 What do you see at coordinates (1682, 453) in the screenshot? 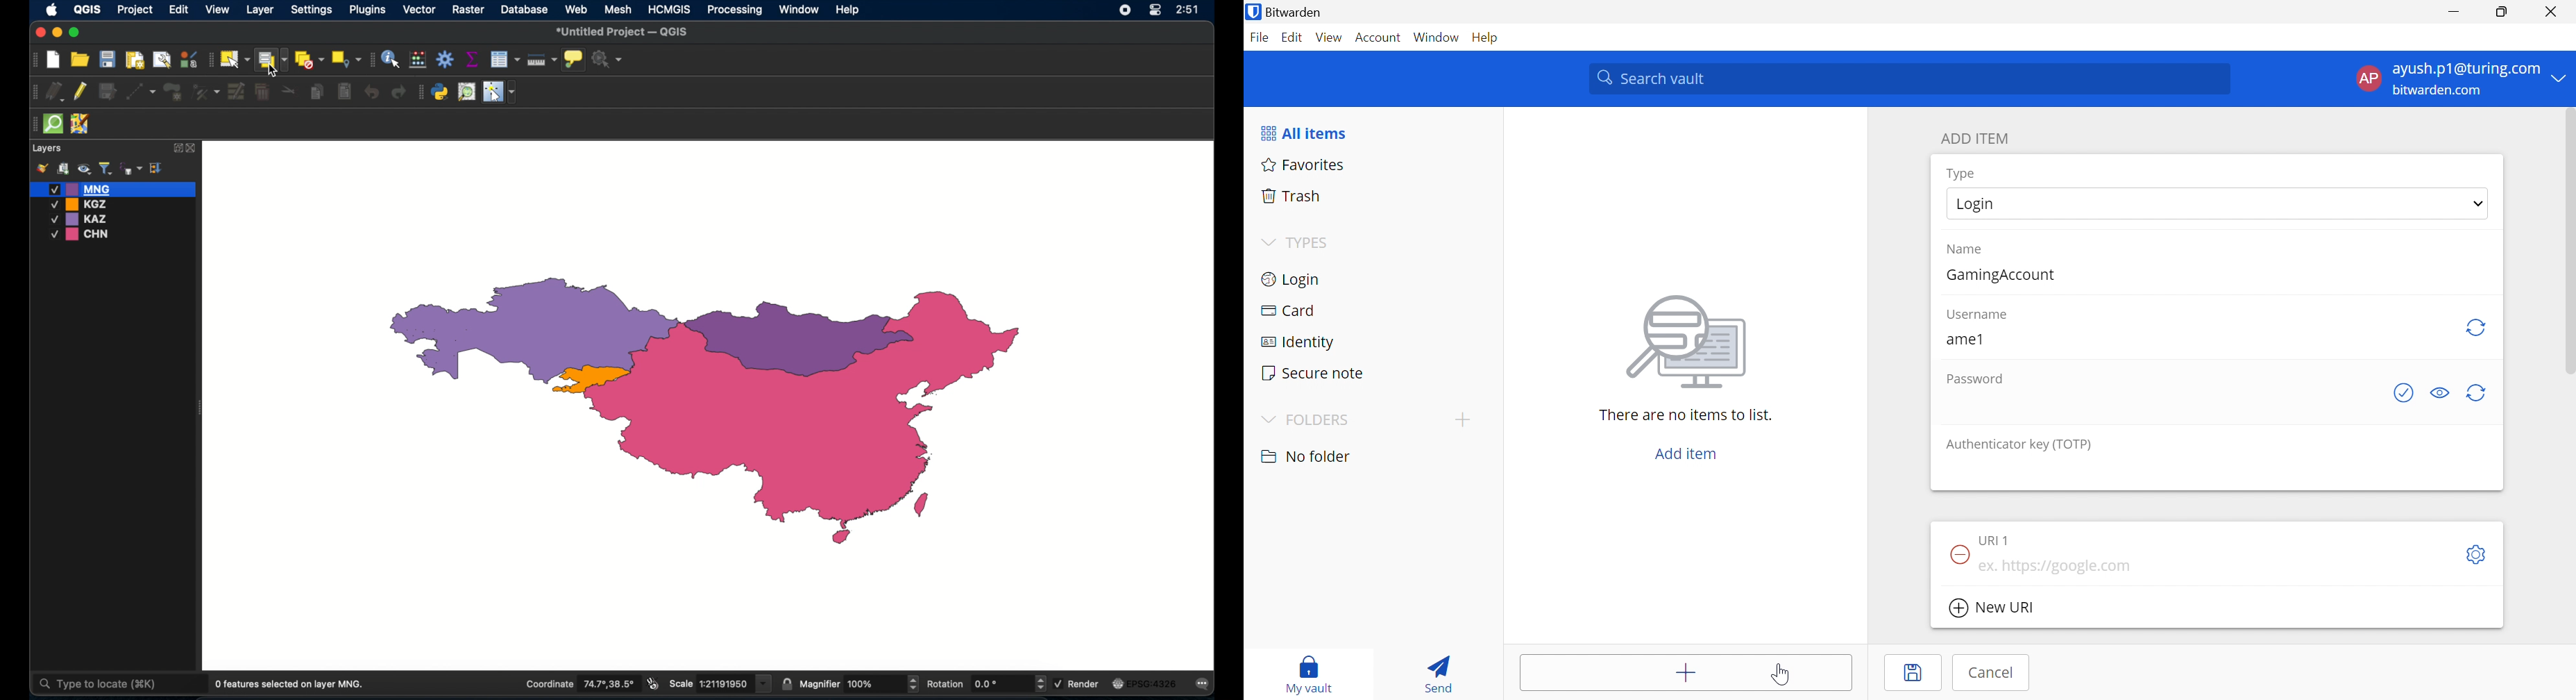
I see `Add item` at bounding box center [1682, 453].